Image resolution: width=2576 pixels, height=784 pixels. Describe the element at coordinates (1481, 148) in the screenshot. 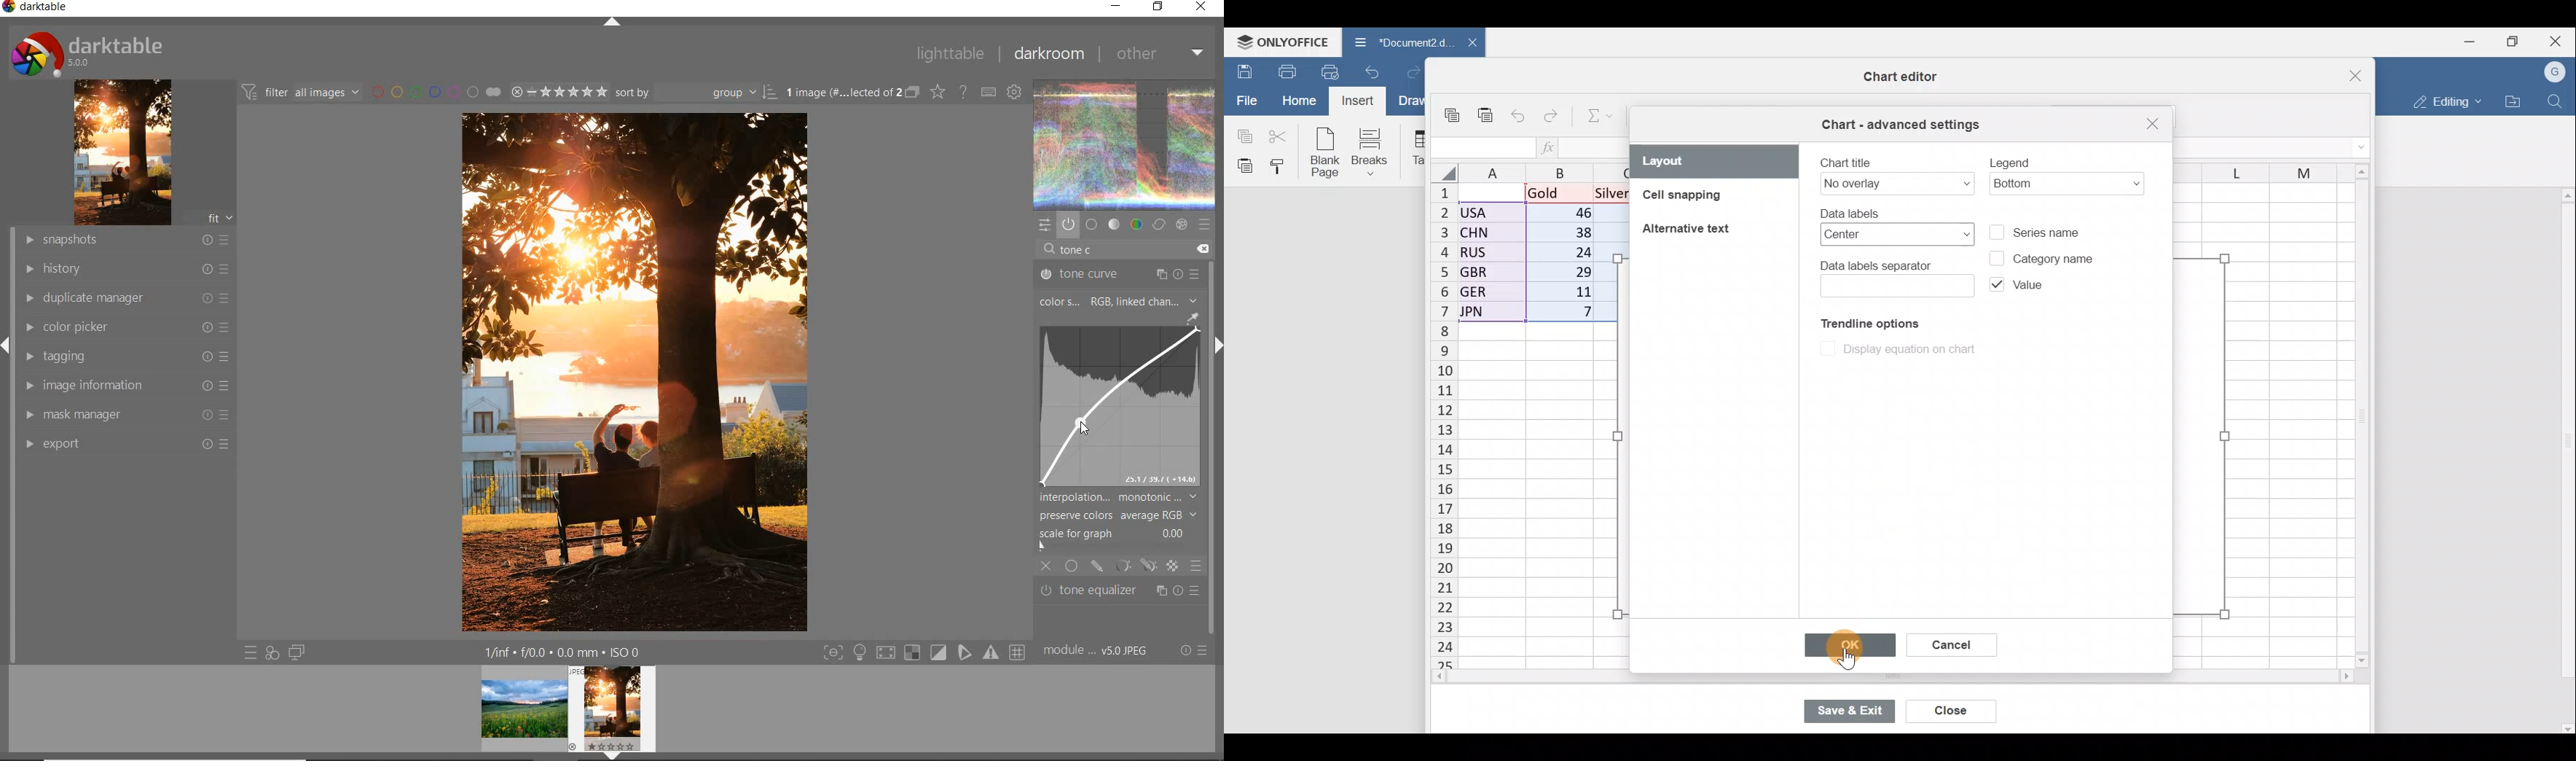

I see `Cell name` at that location.